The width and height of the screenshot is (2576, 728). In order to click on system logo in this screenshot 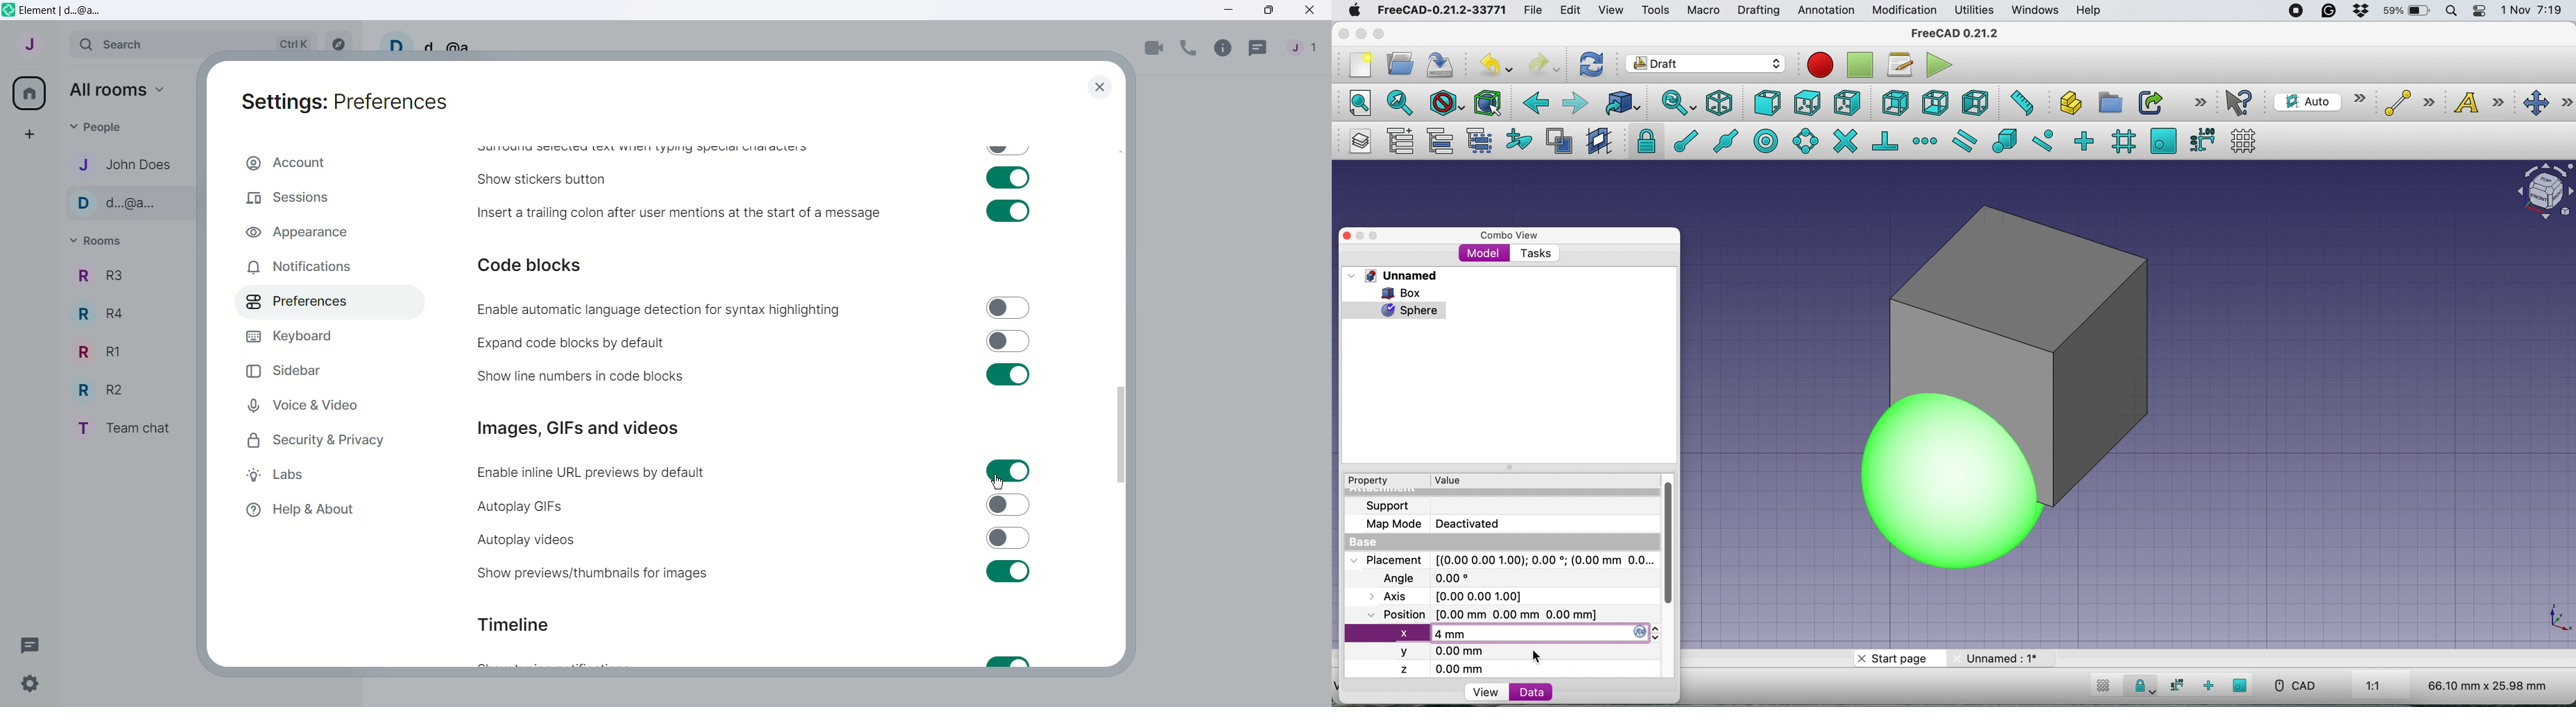, I will do `click(1355, 10)`.